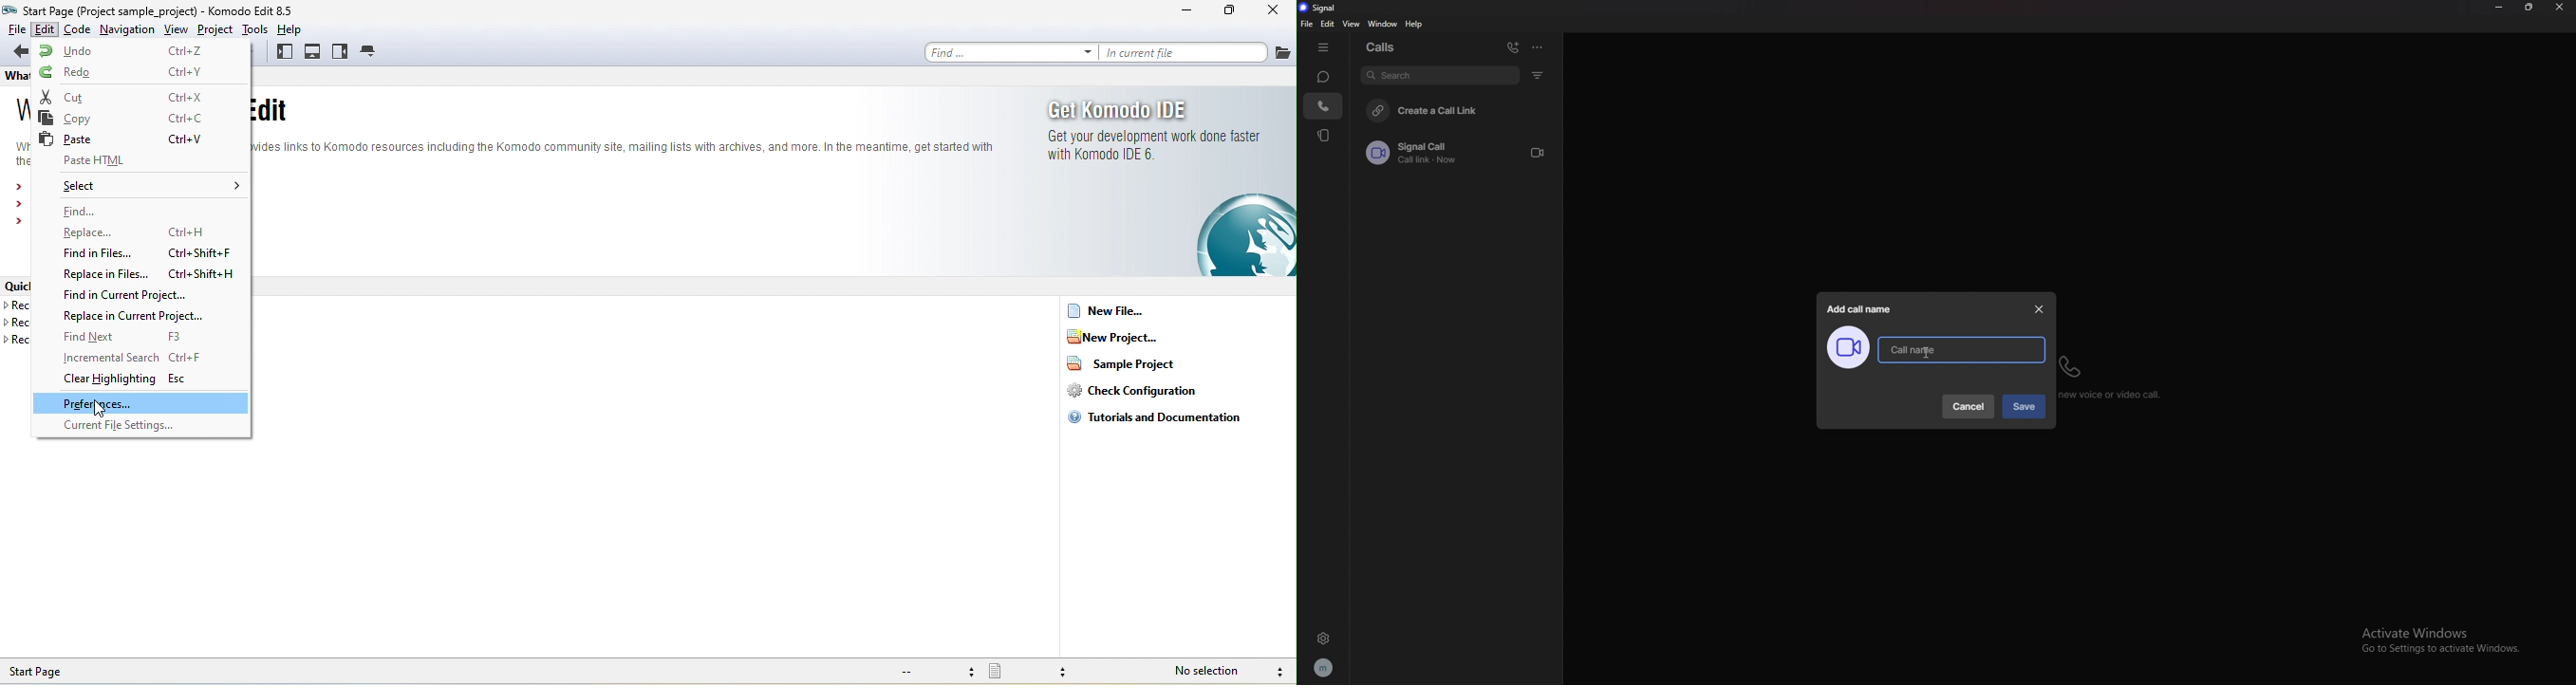 The width and height of the screenshot is (2576, 700). What do you see at coordinates (255, 28) in the screenshot?
I see `tools` at bounding box center [255, 28].